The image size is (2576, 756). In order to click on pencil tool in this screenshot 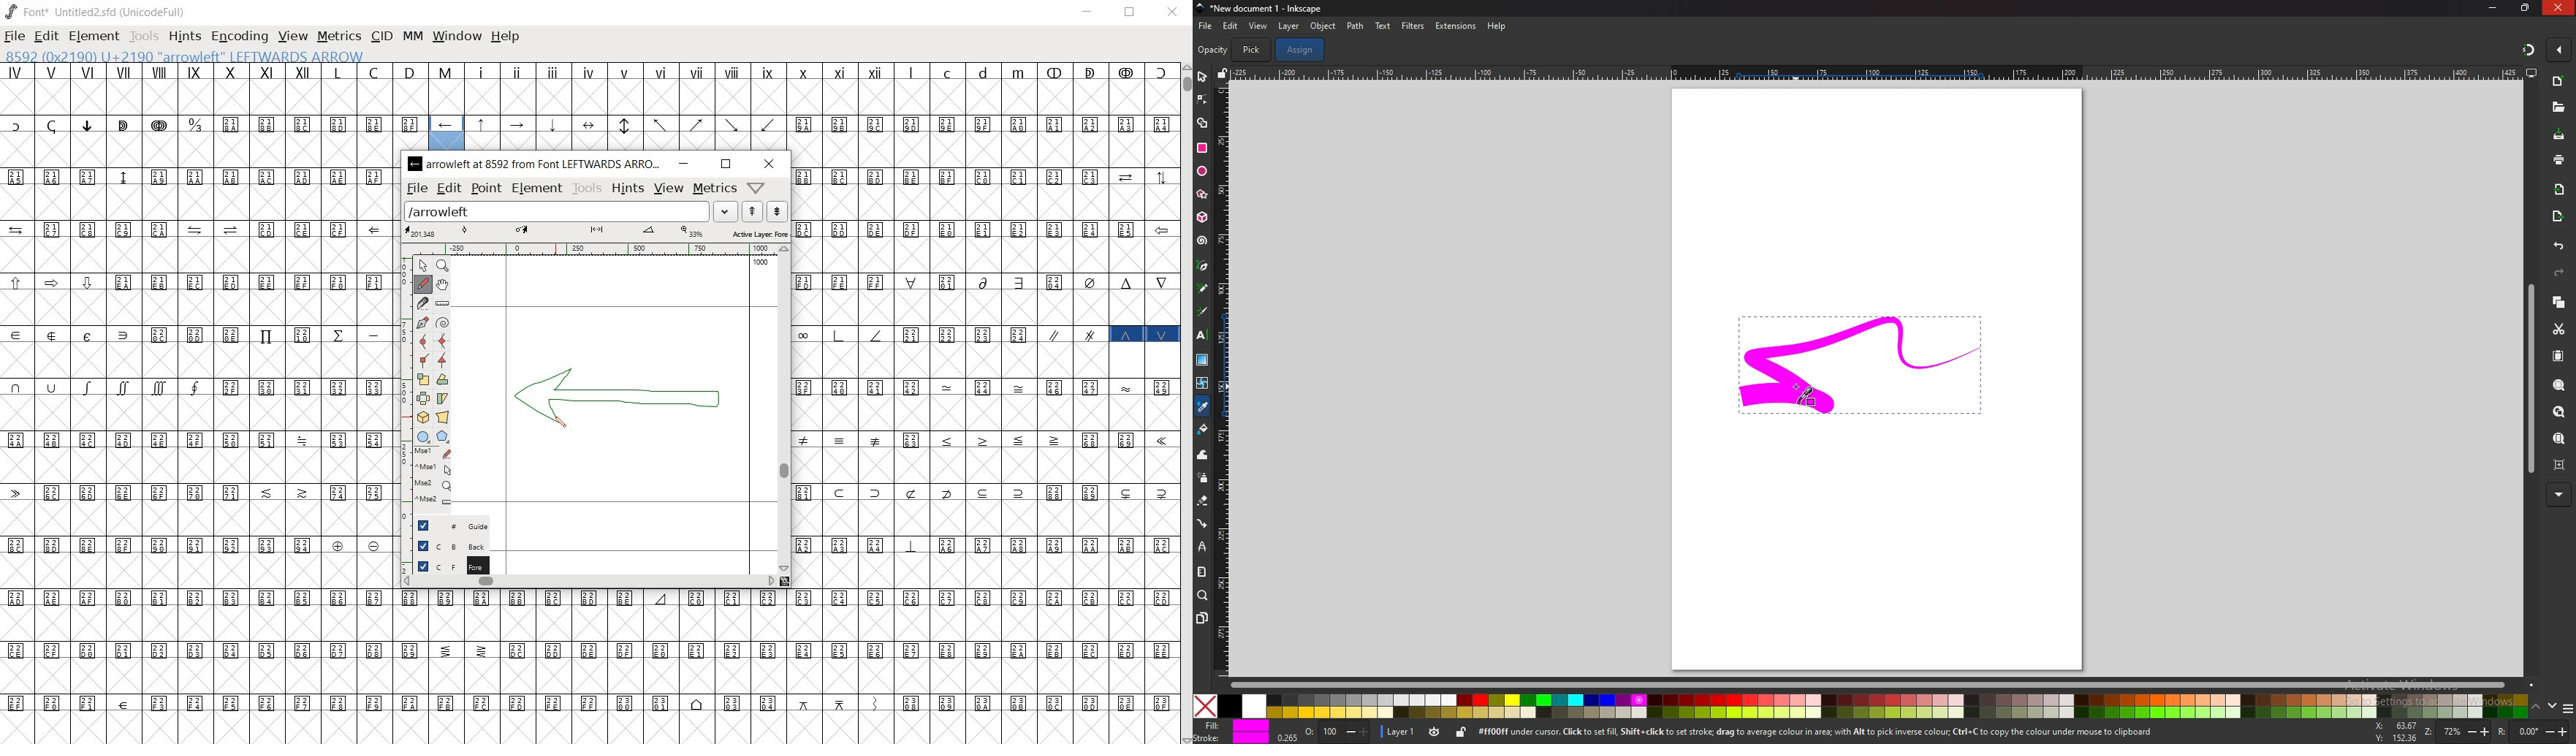, I will do `click(566, 428)`.